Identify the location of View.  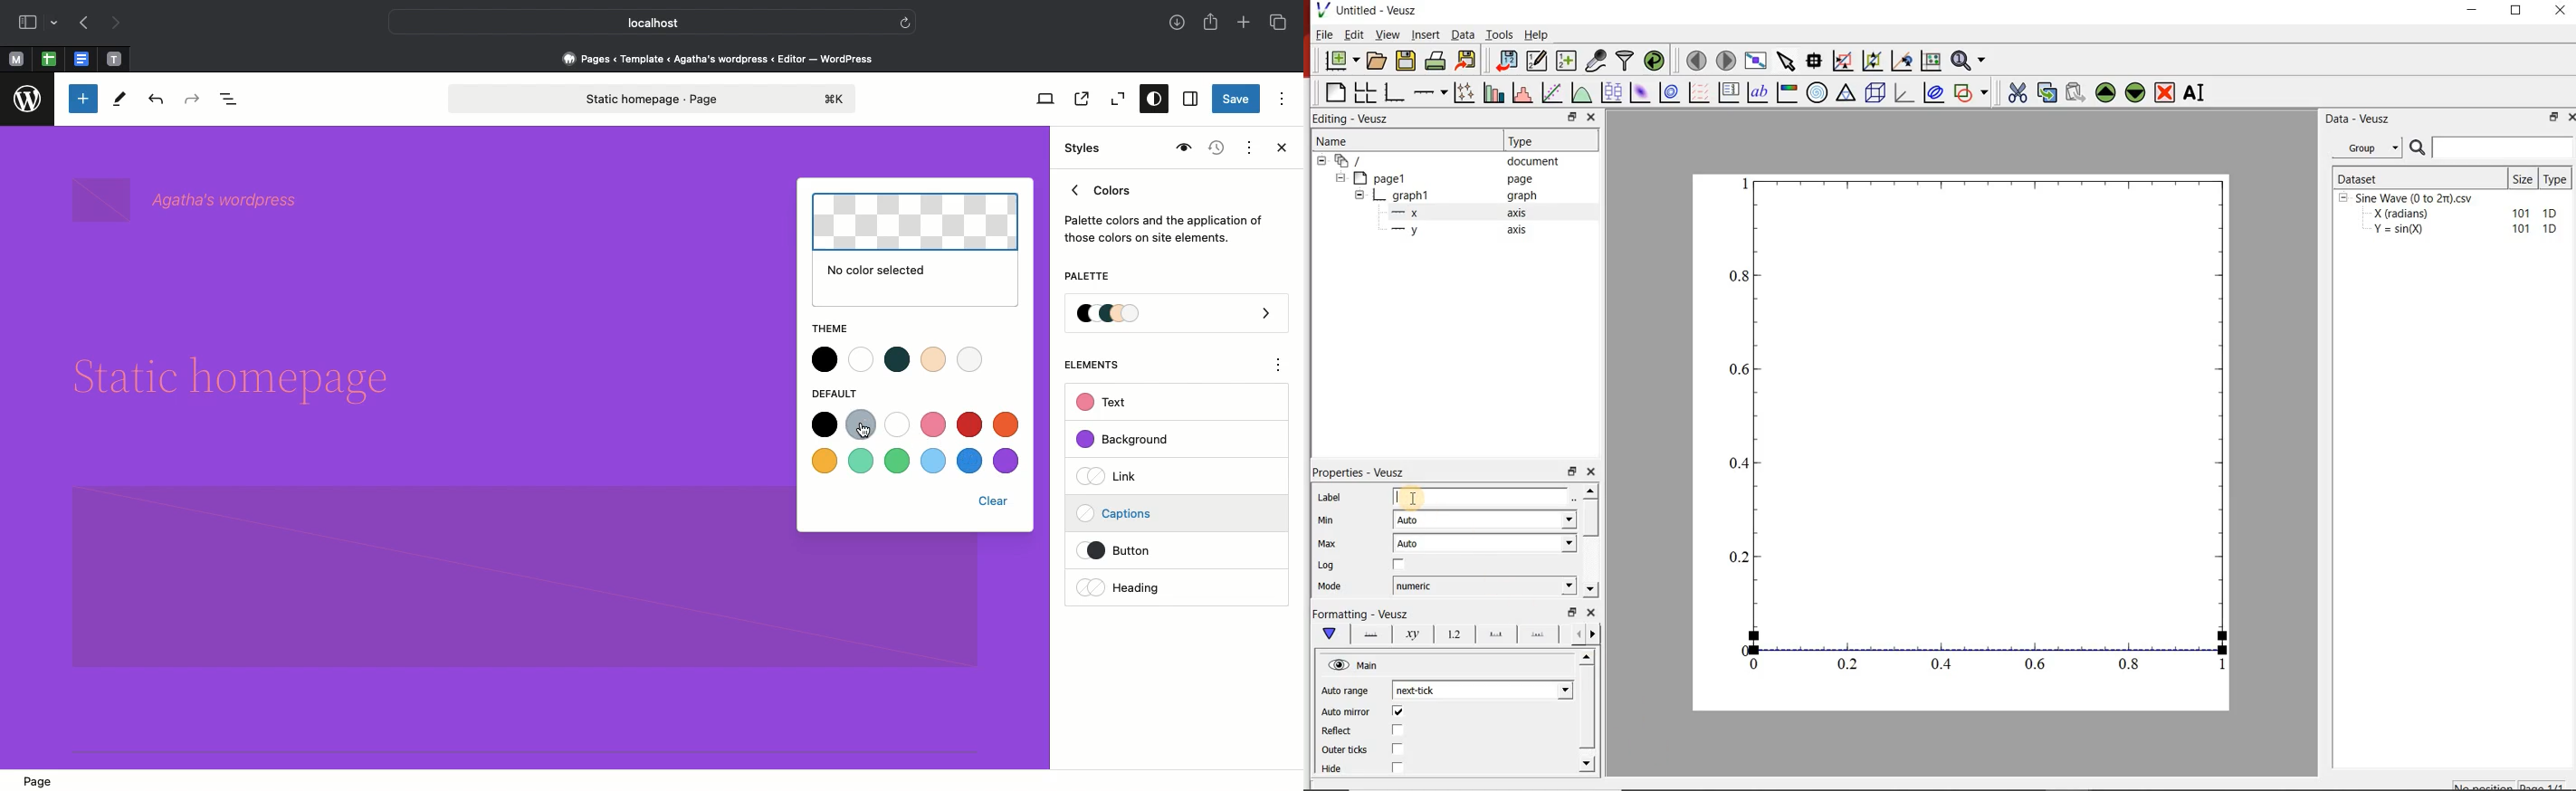
(1388, 34).